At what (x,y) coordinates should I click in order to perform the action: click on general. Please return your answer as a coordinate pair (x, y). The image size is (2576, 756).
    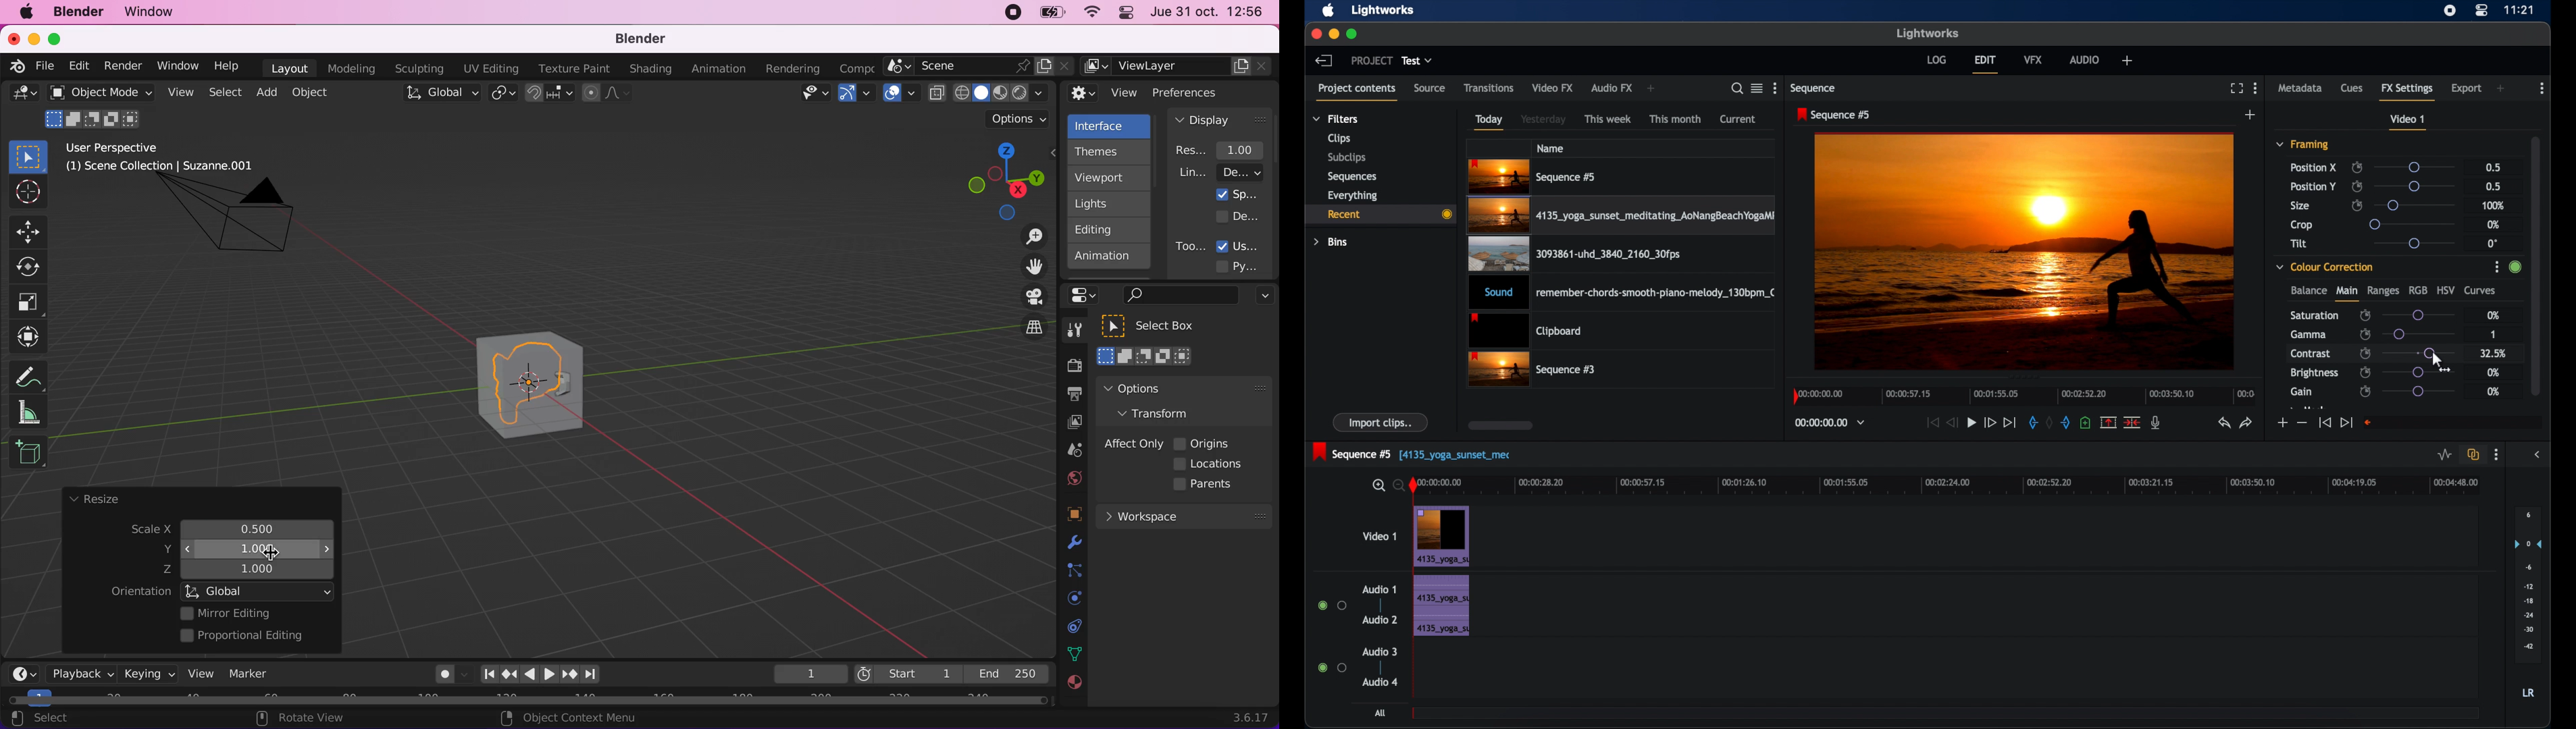
    Looking at the image, I should click on (24, 96).